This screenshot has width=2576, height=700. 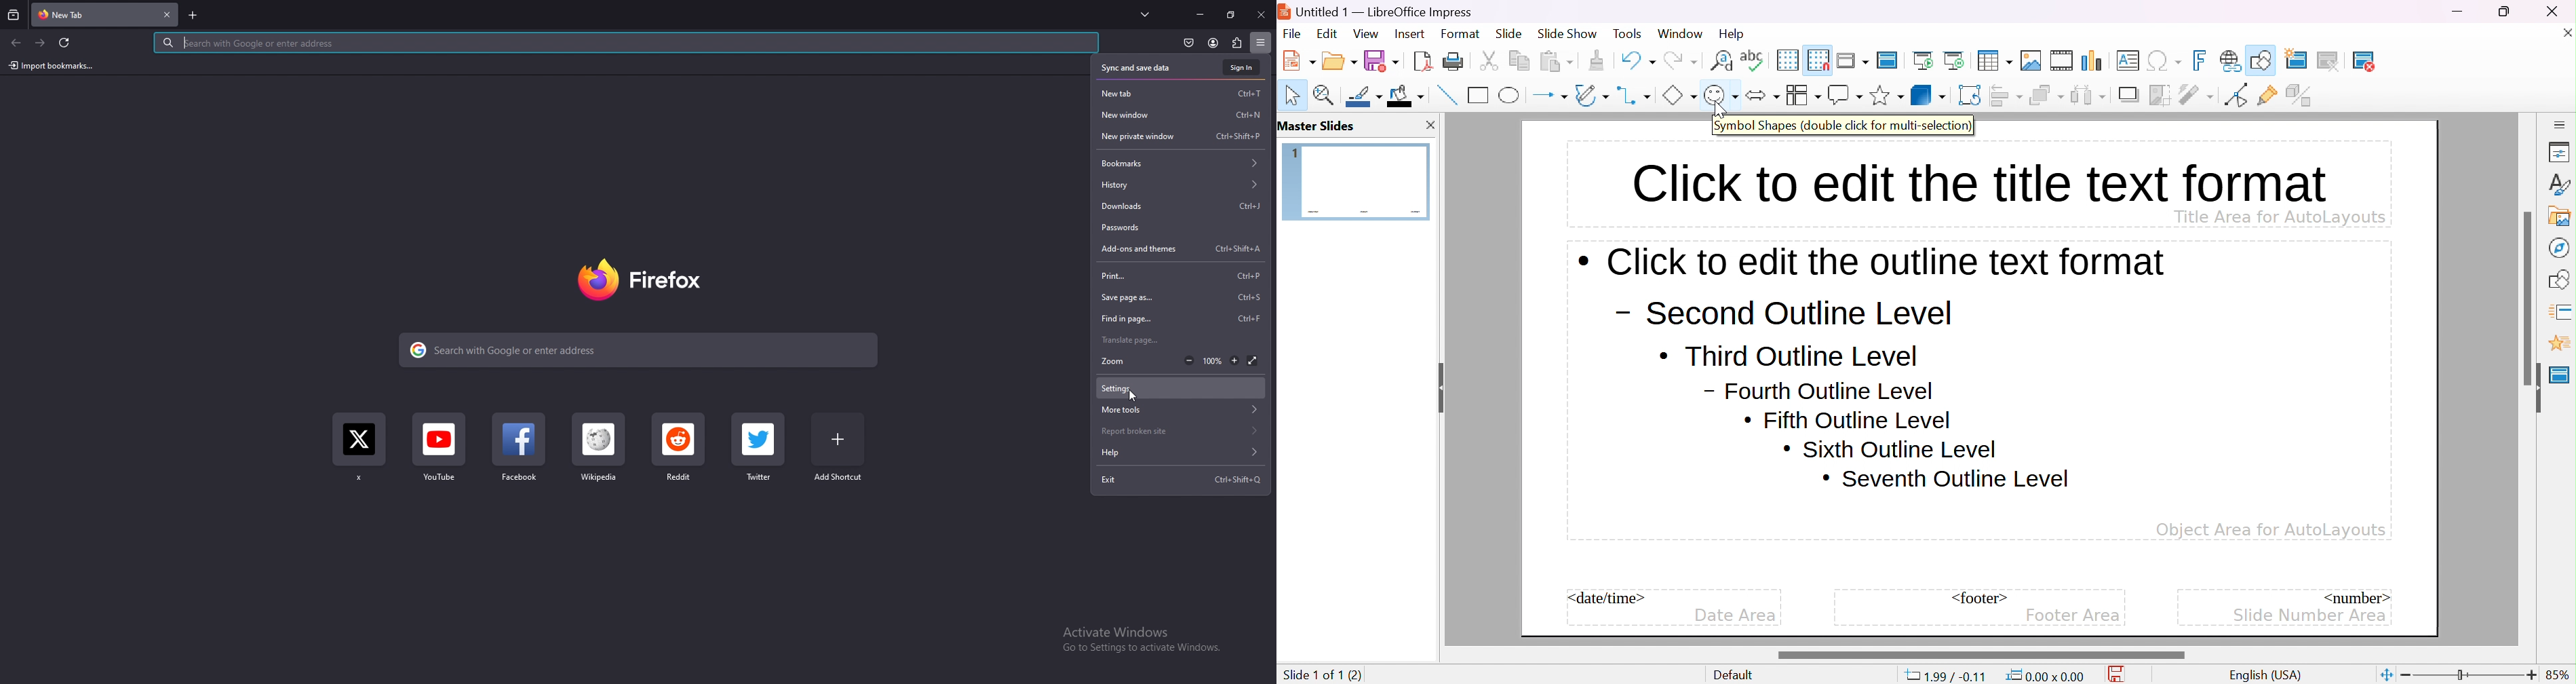 What do you see at coordinates (1213, 361) in the screenshot?
I see `zoom` at bounding box center [1213, 361].